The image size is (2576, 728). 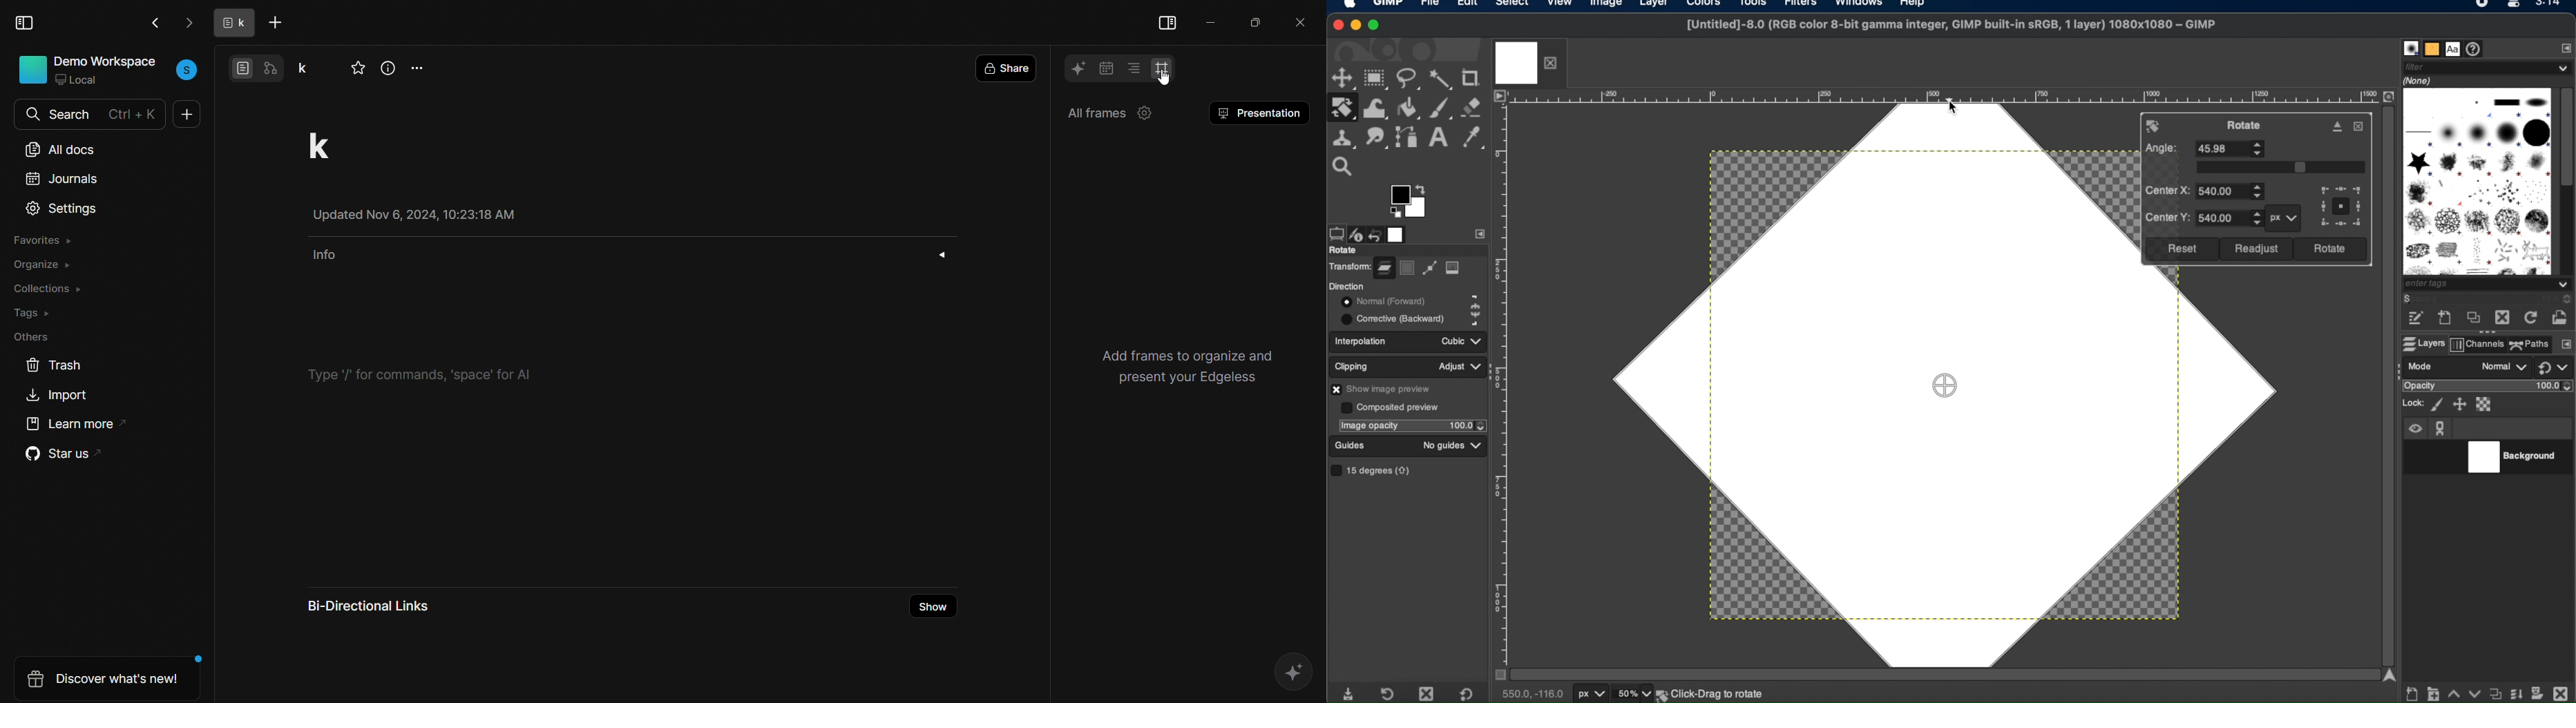 I want to click on image opacity, so click(x=1369, y=426).